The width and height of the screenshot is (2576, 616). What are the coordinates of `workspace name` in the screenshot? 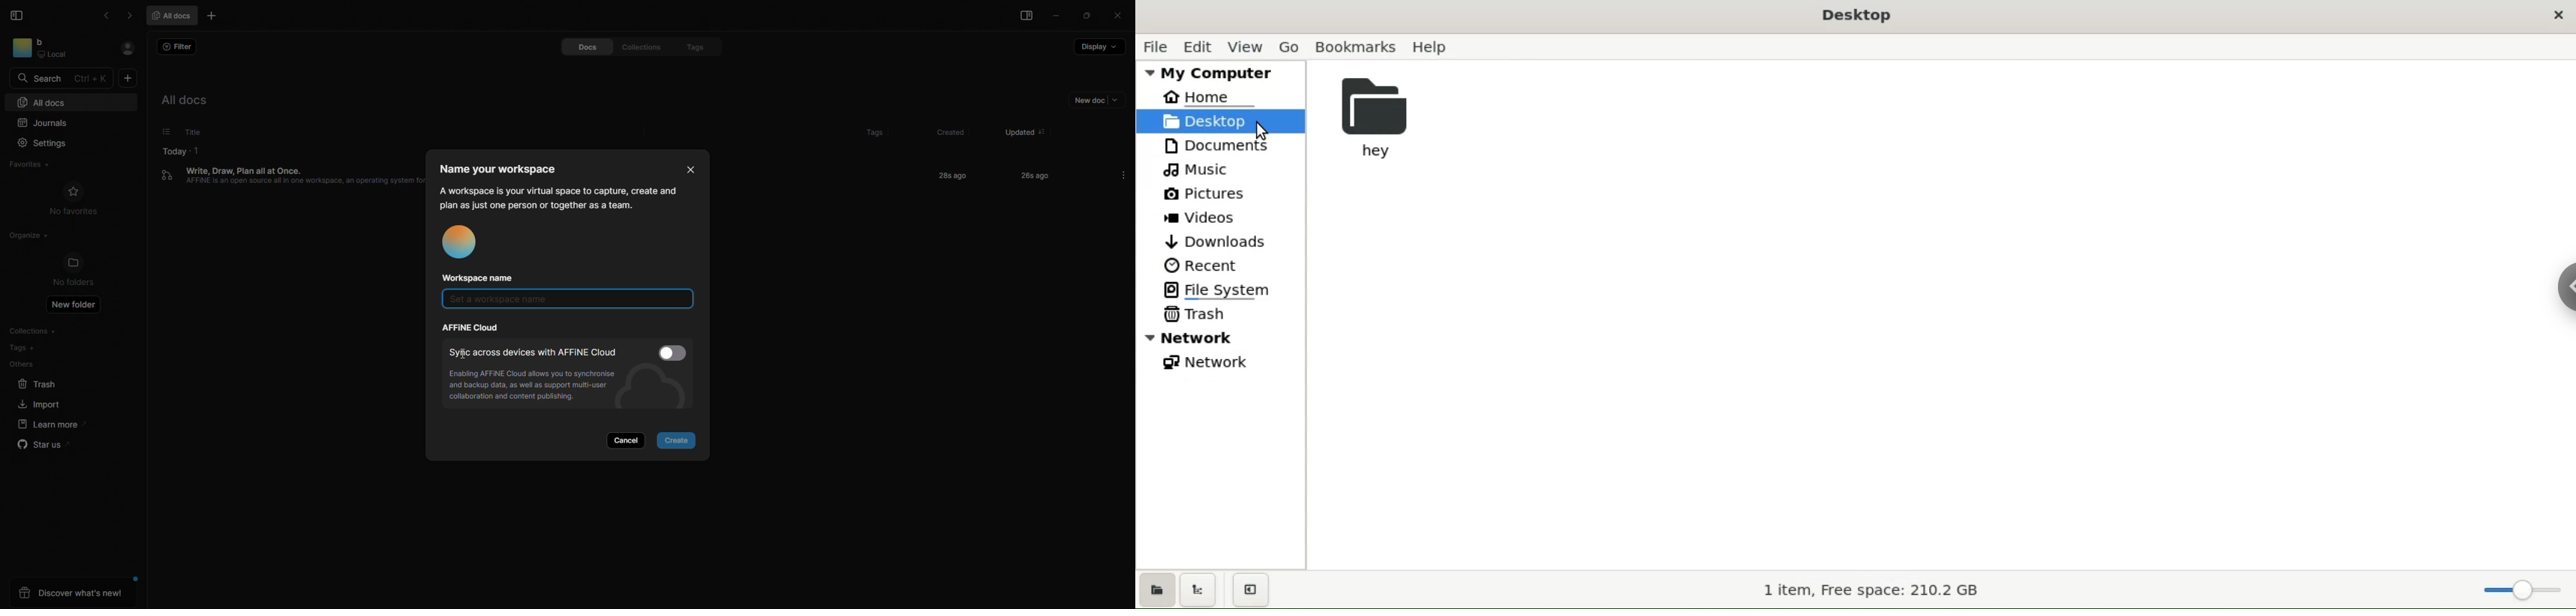 It's located at (484, 278).